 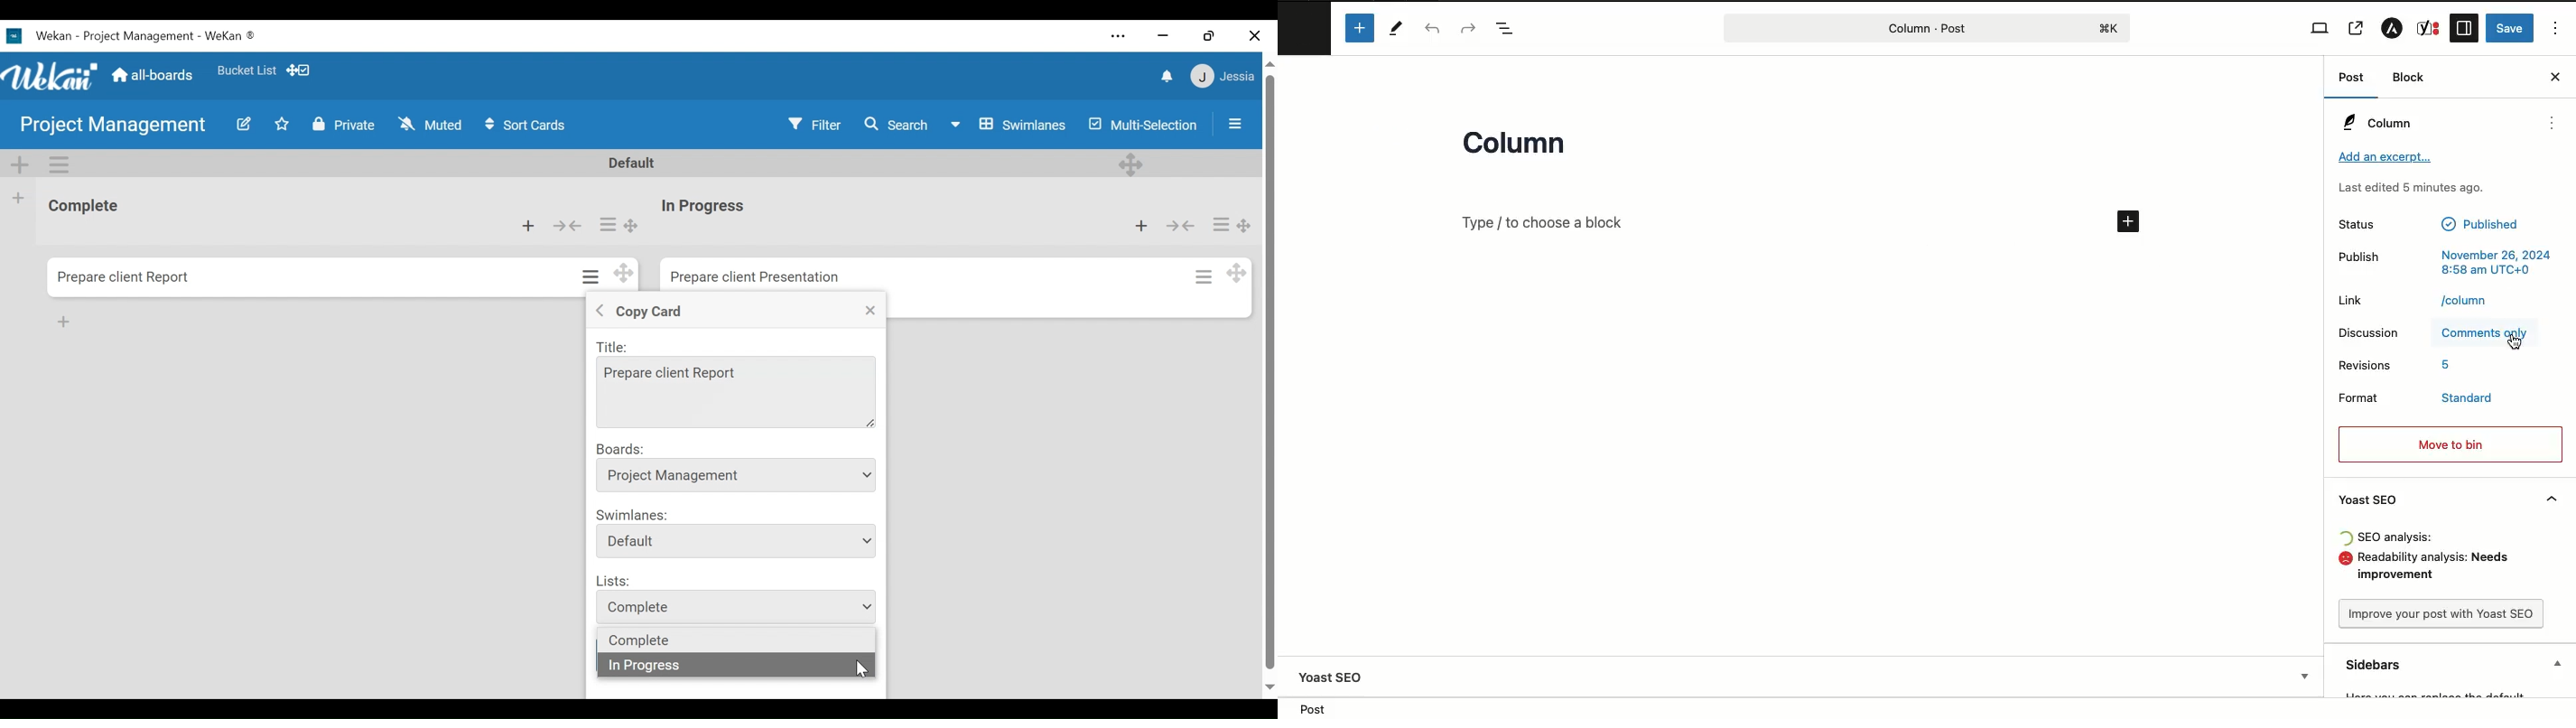 What do you see at coordinates (739, 541) in the screenshot?
I see `Swimlanes dropdown menu` at bounding box center [739, 541].